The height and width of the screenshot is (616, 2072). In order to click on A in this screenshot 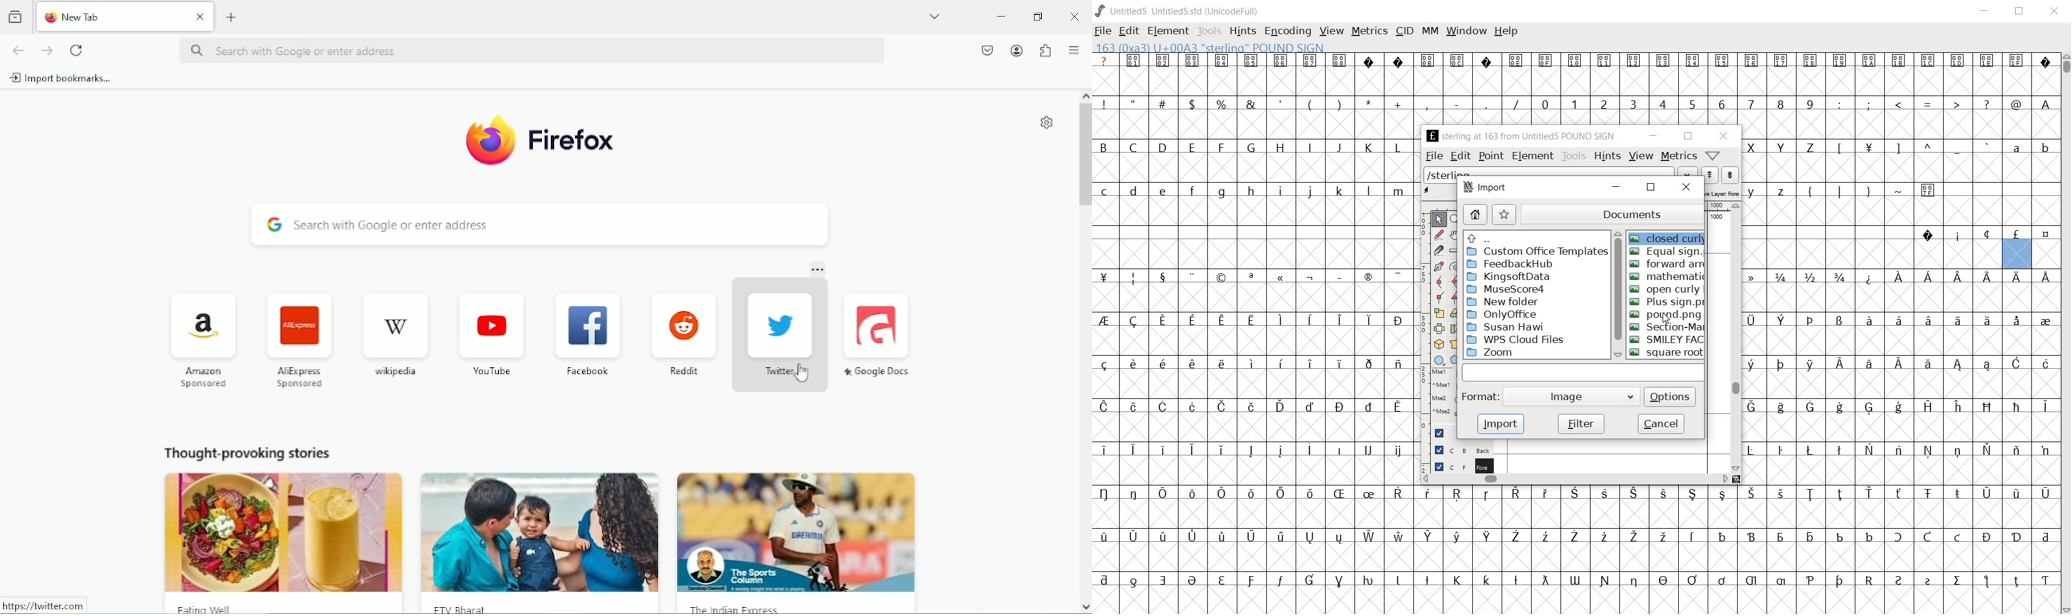, I will do `click(2044, 103)`.